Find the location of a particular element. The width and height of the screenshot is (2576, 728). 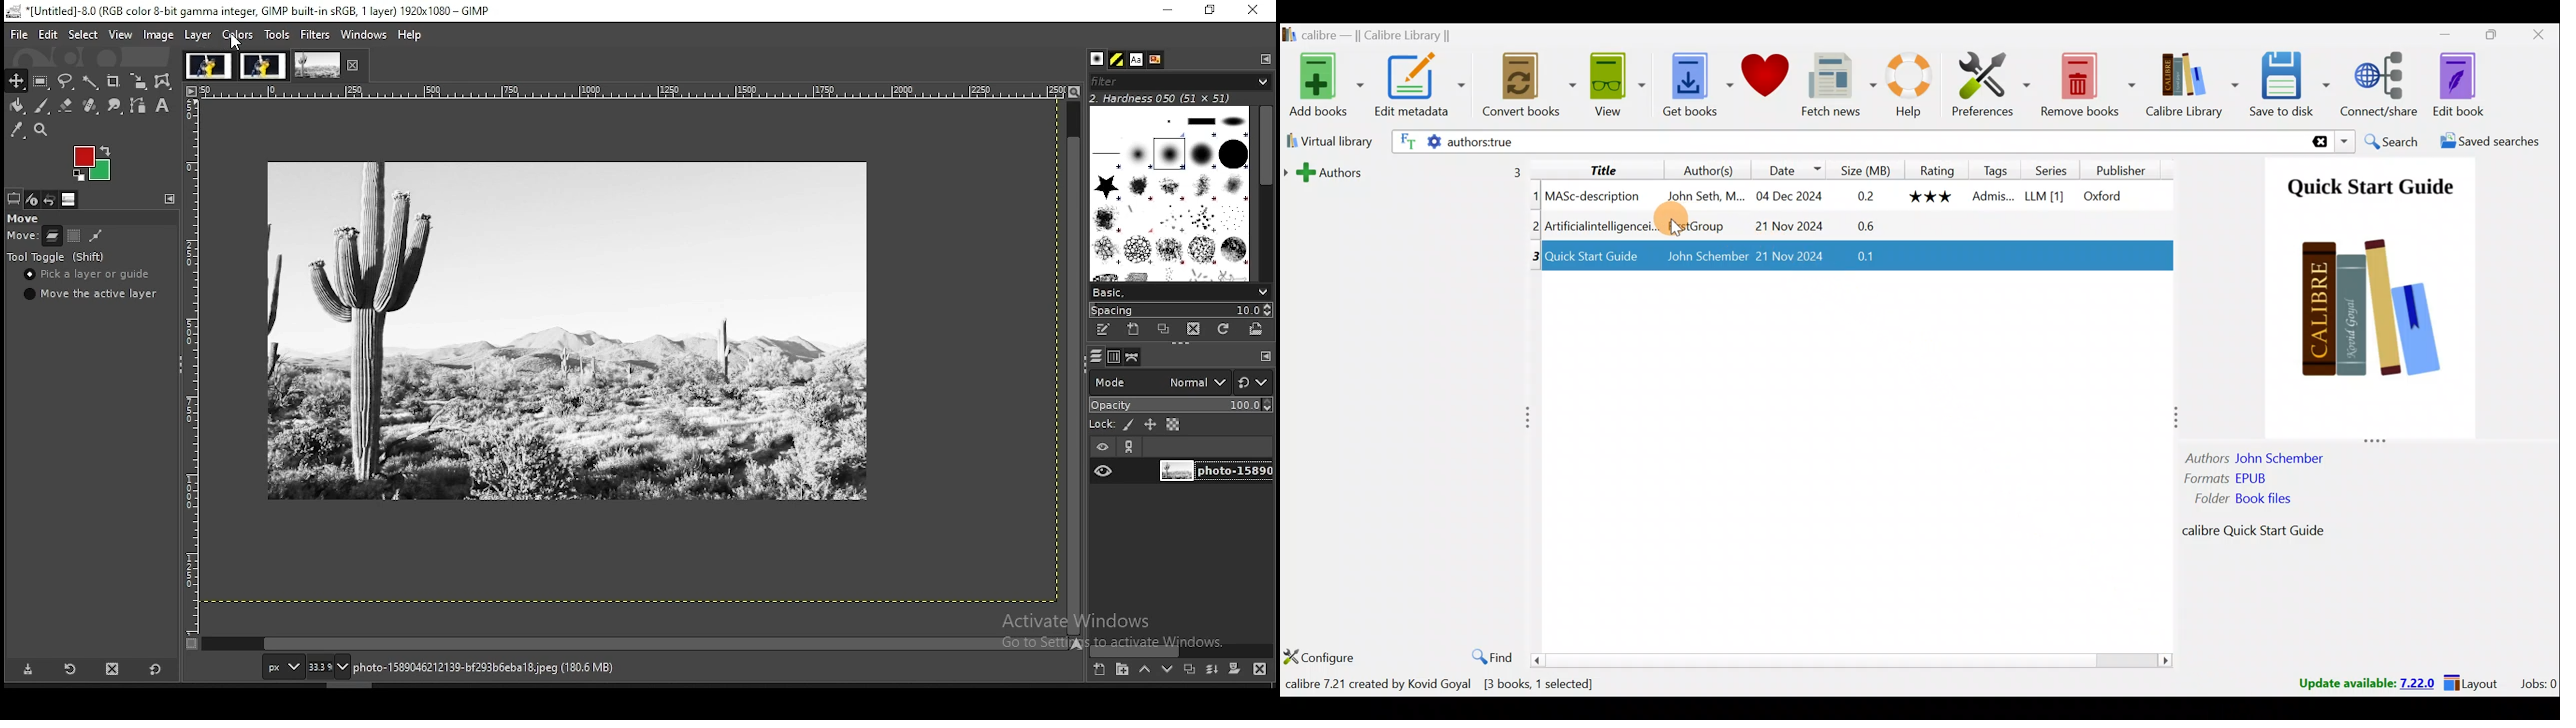

colors is located at coordinates (238, 35).